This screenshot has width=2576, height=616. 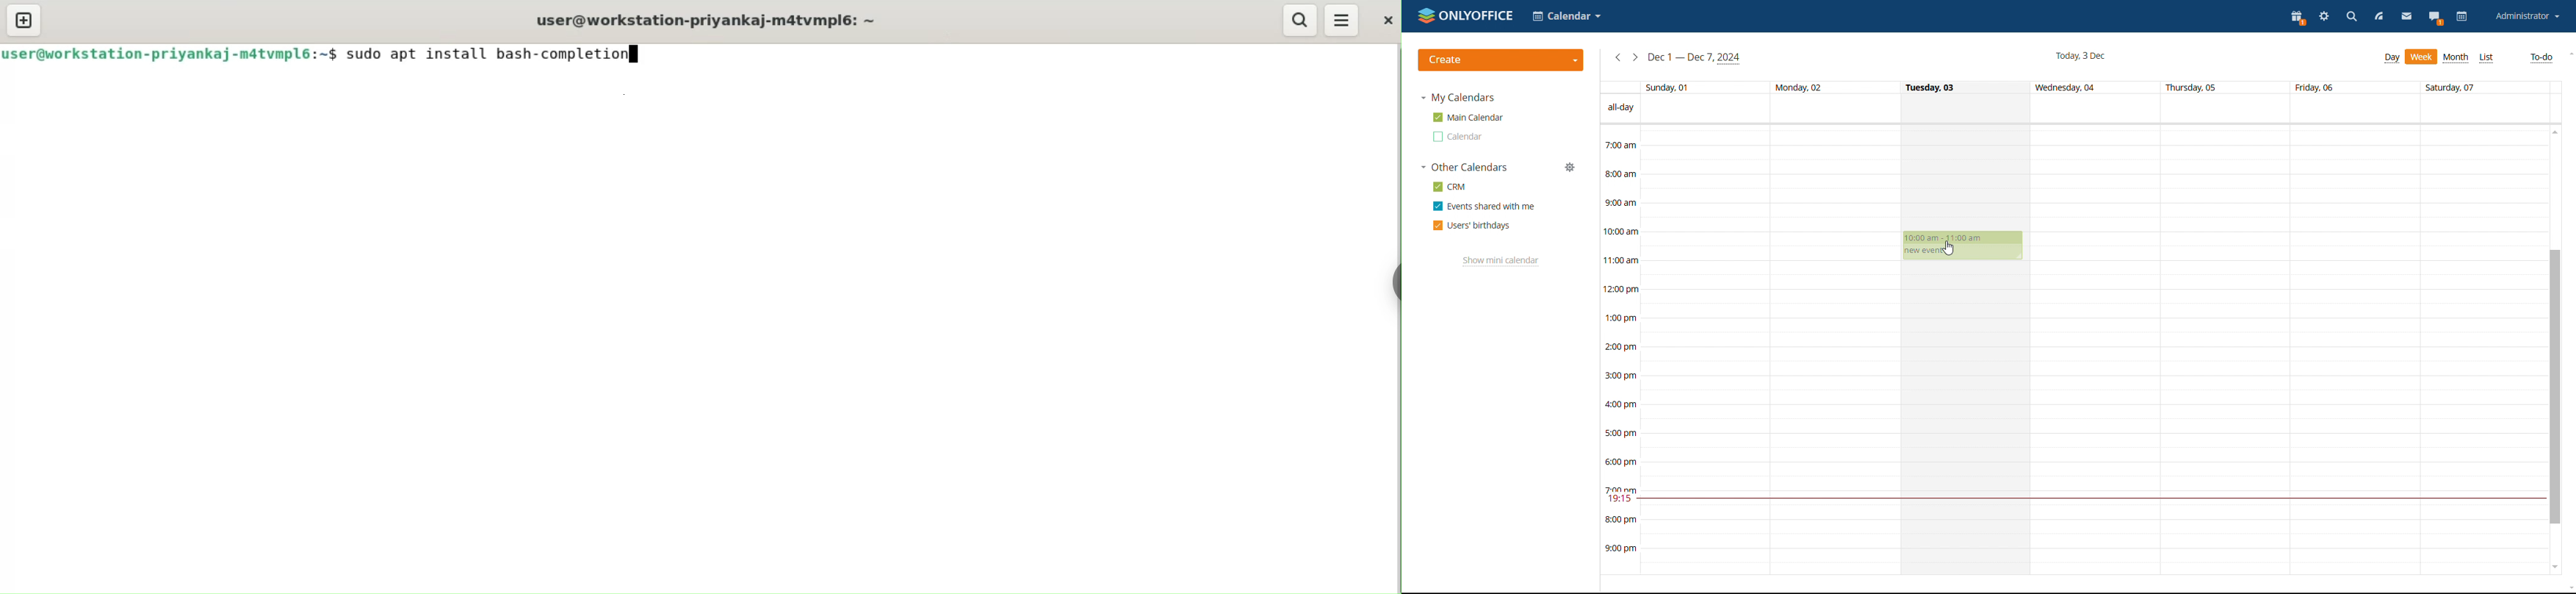 I want to click on 10:00 am, so click(x=1624, y=231).